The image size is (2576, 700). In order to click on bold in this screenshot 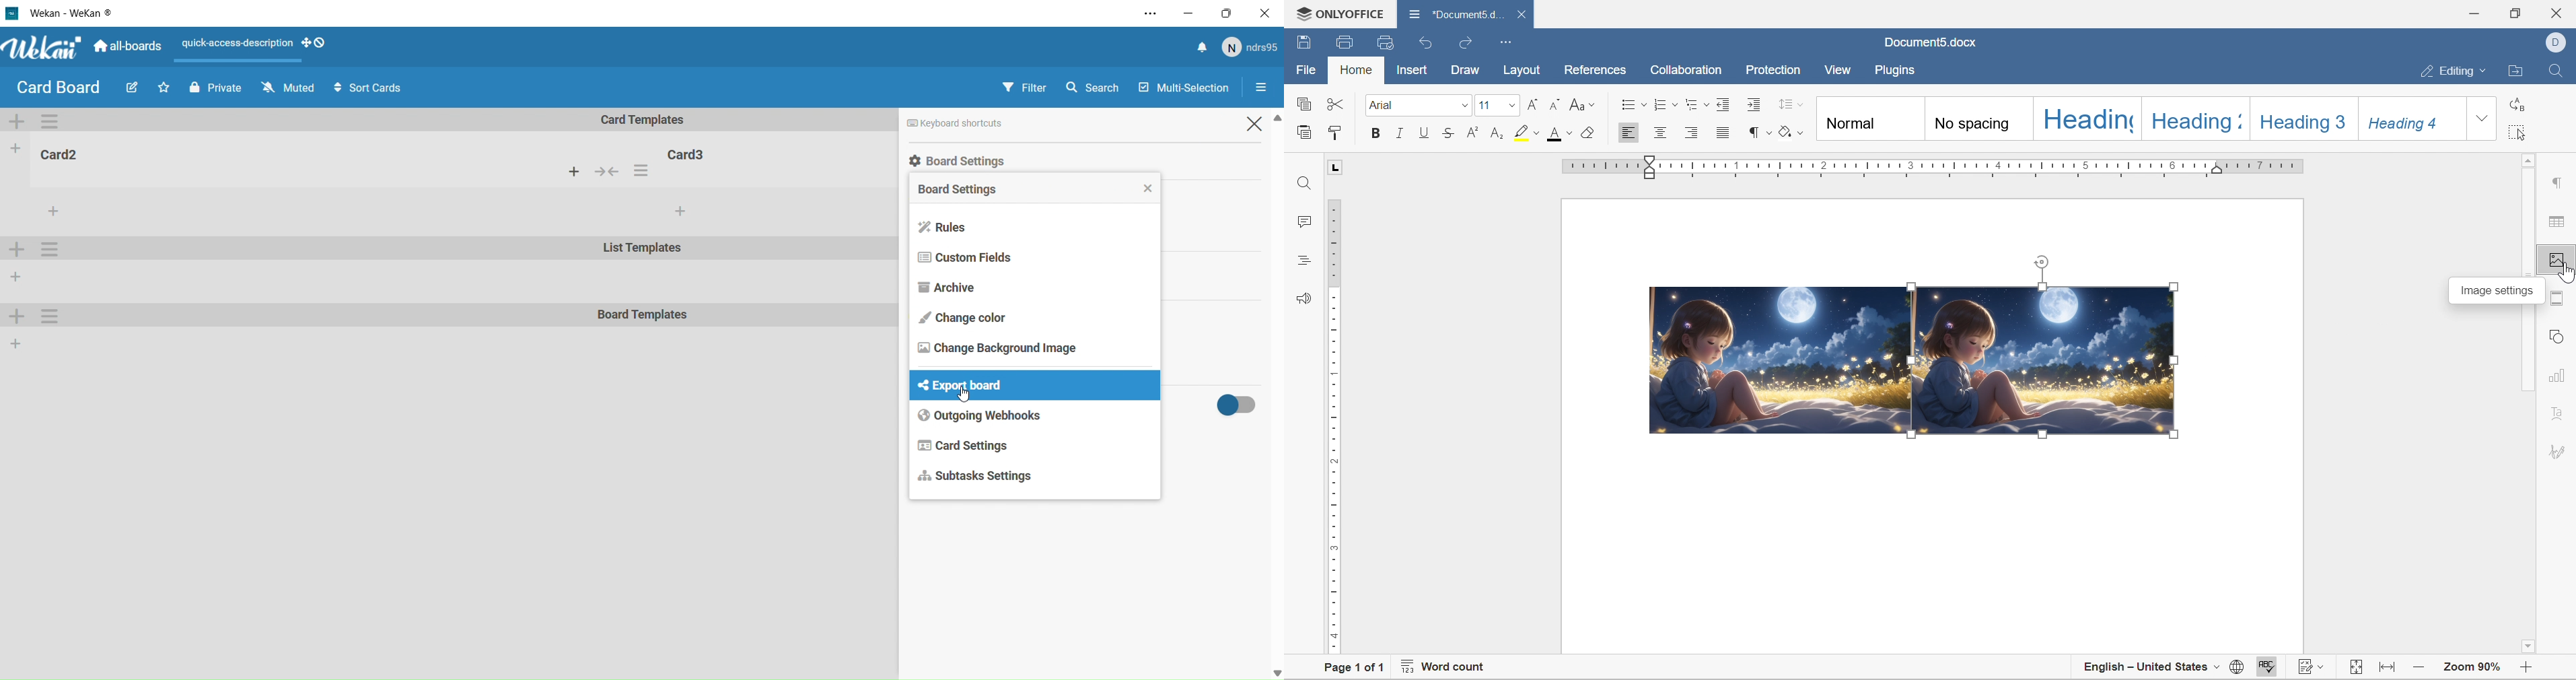, I will do `click(1375, 133)`.